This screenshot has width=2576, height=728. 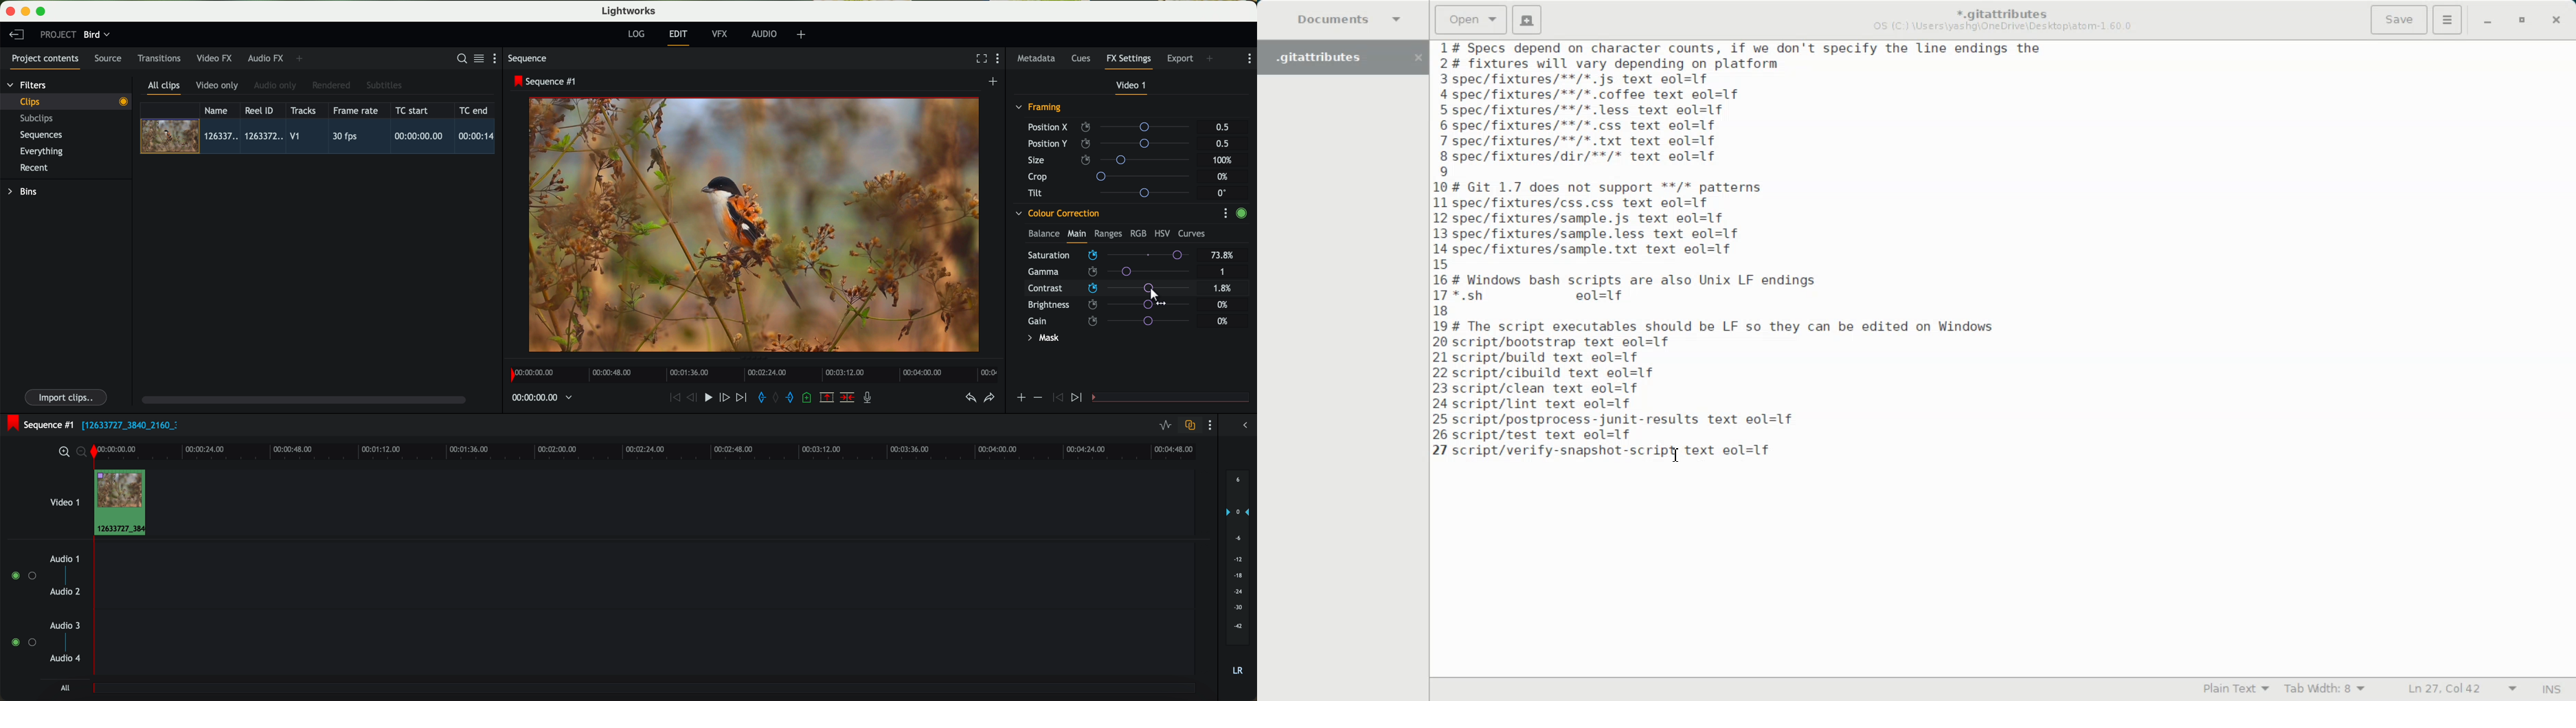 I want to click on add 'in' mark, so click(x=759, y=399).